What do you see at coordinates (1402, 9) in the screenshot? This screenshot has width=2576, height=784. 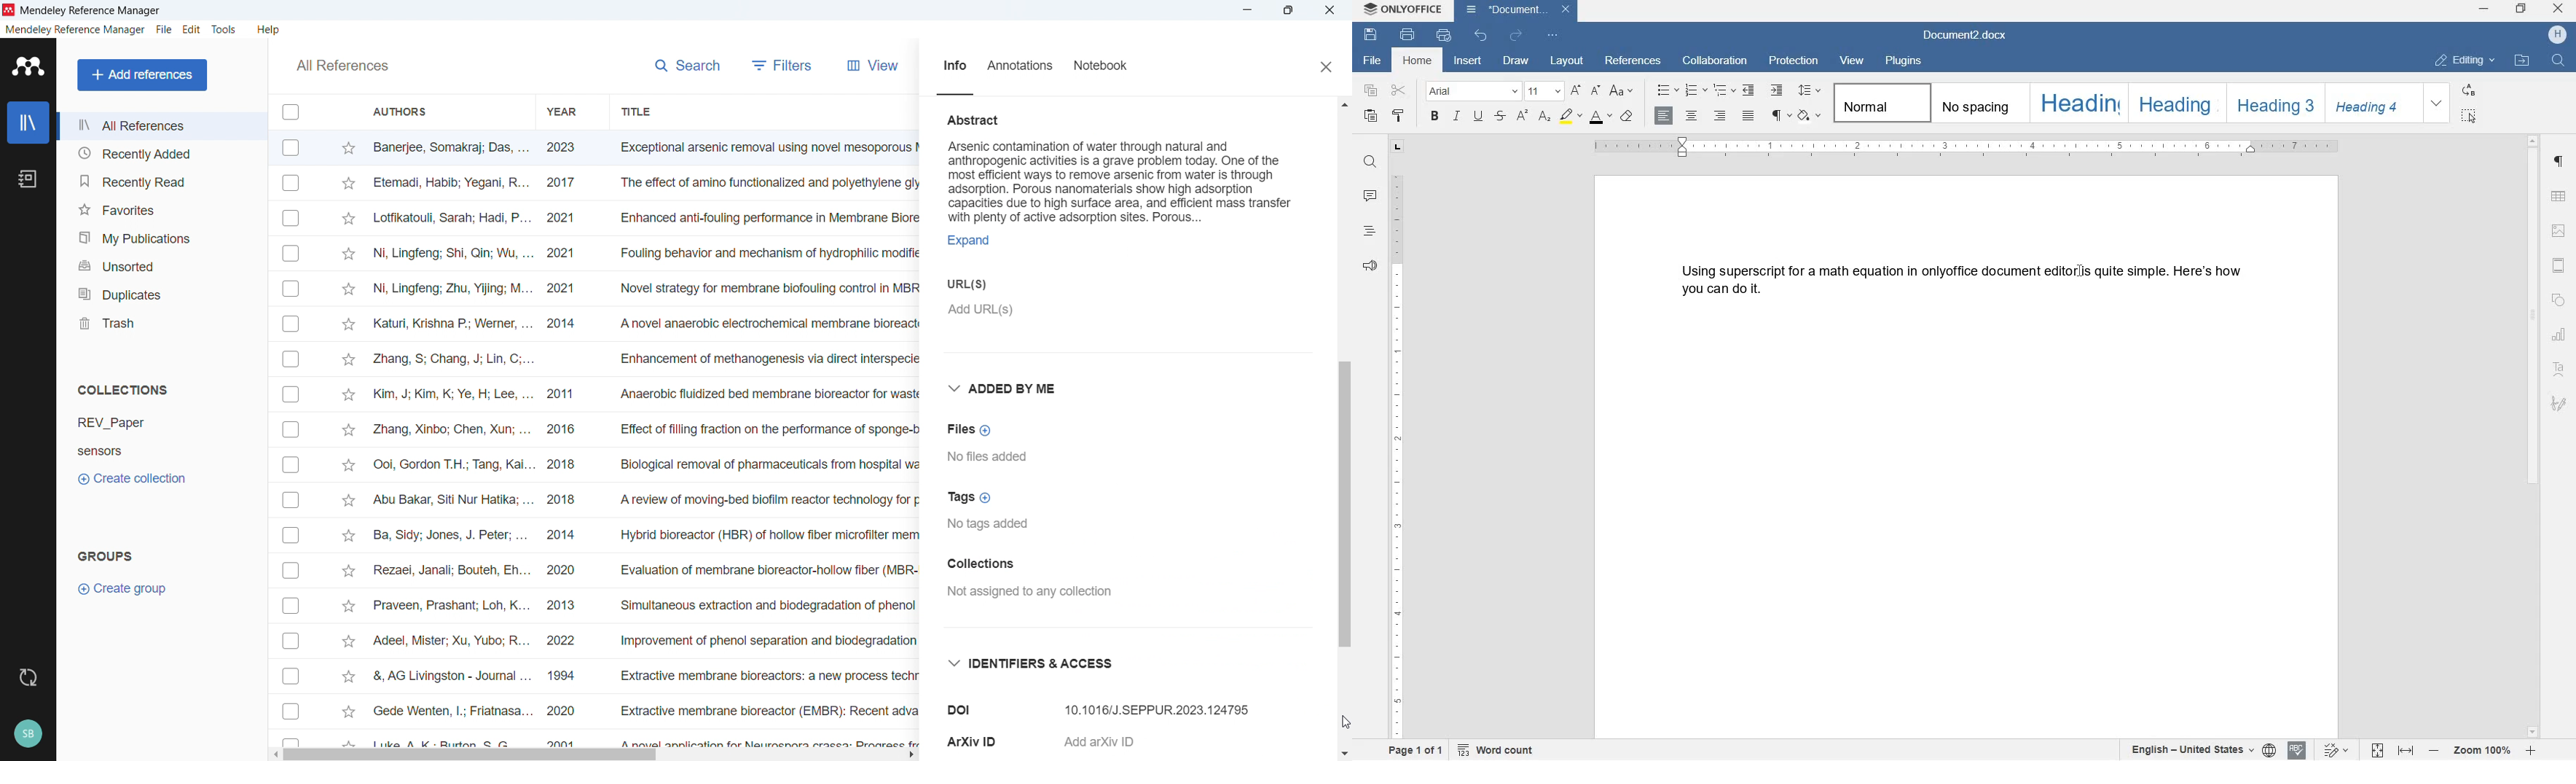 I see `ONLYOFFICE` at bounding box center [1402, 9].